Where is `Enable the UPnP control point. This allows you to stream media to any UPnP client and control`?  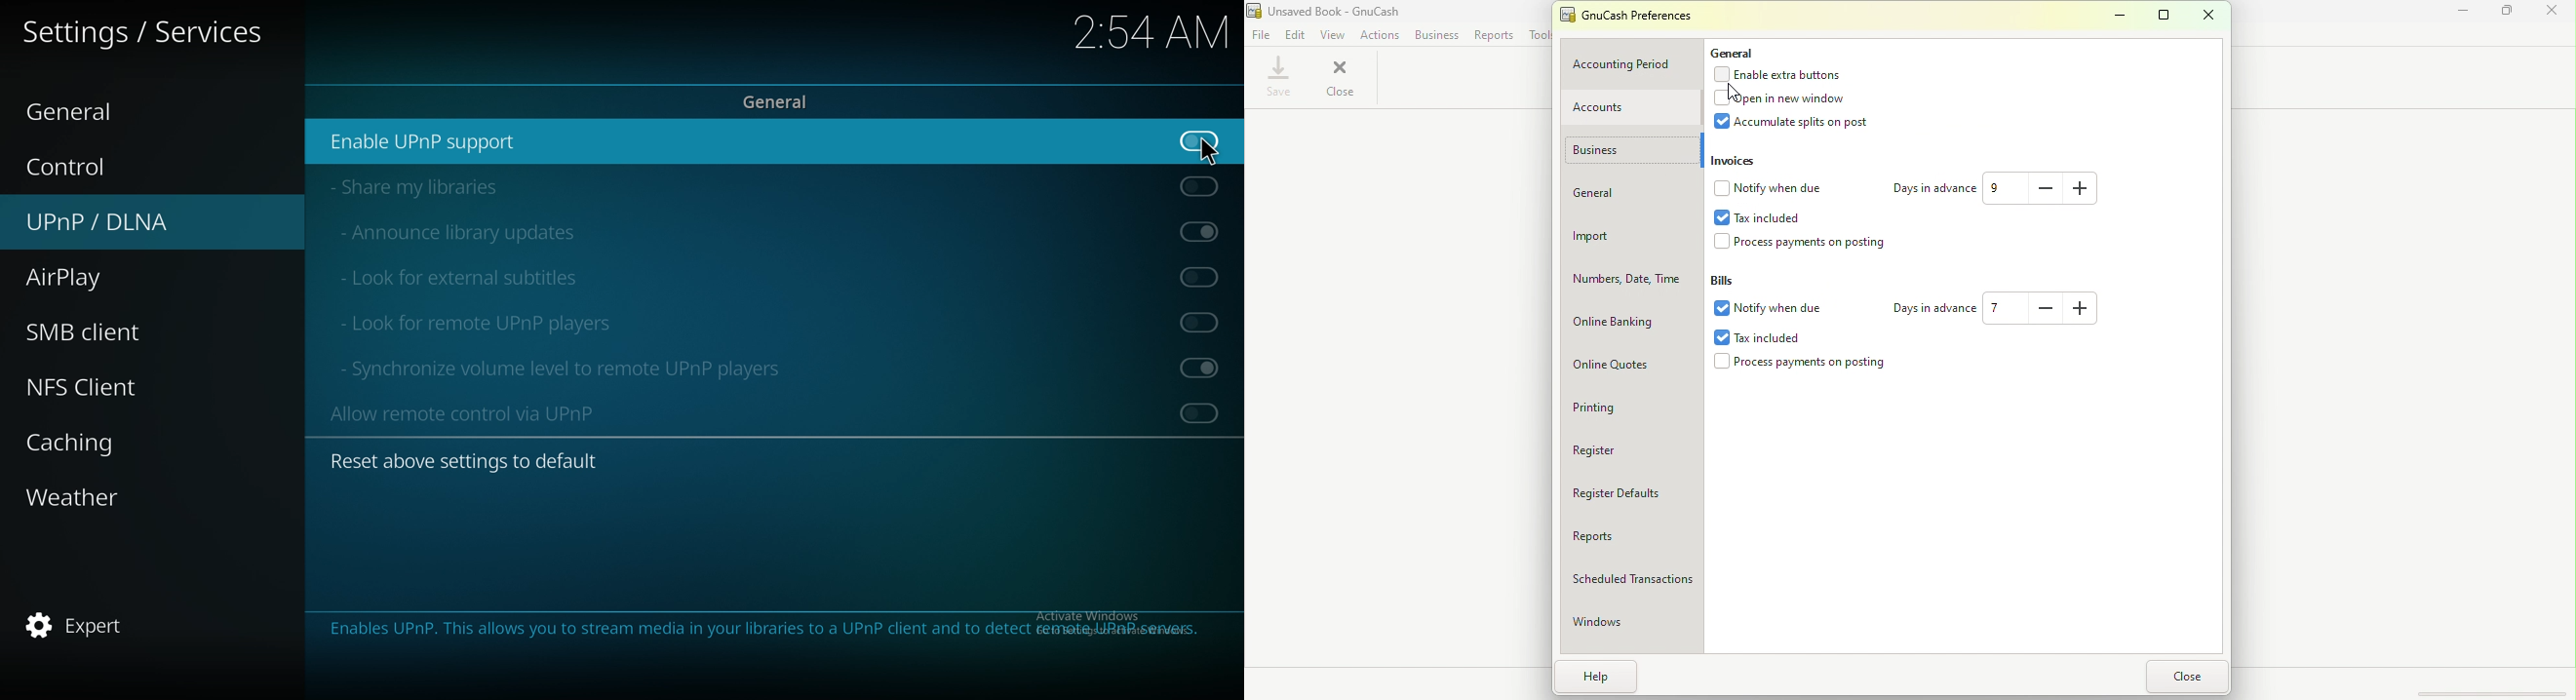 Enable the UPnP control point. This allows you to stream media to any UPnP client and control is located at coordinates (662, 636).